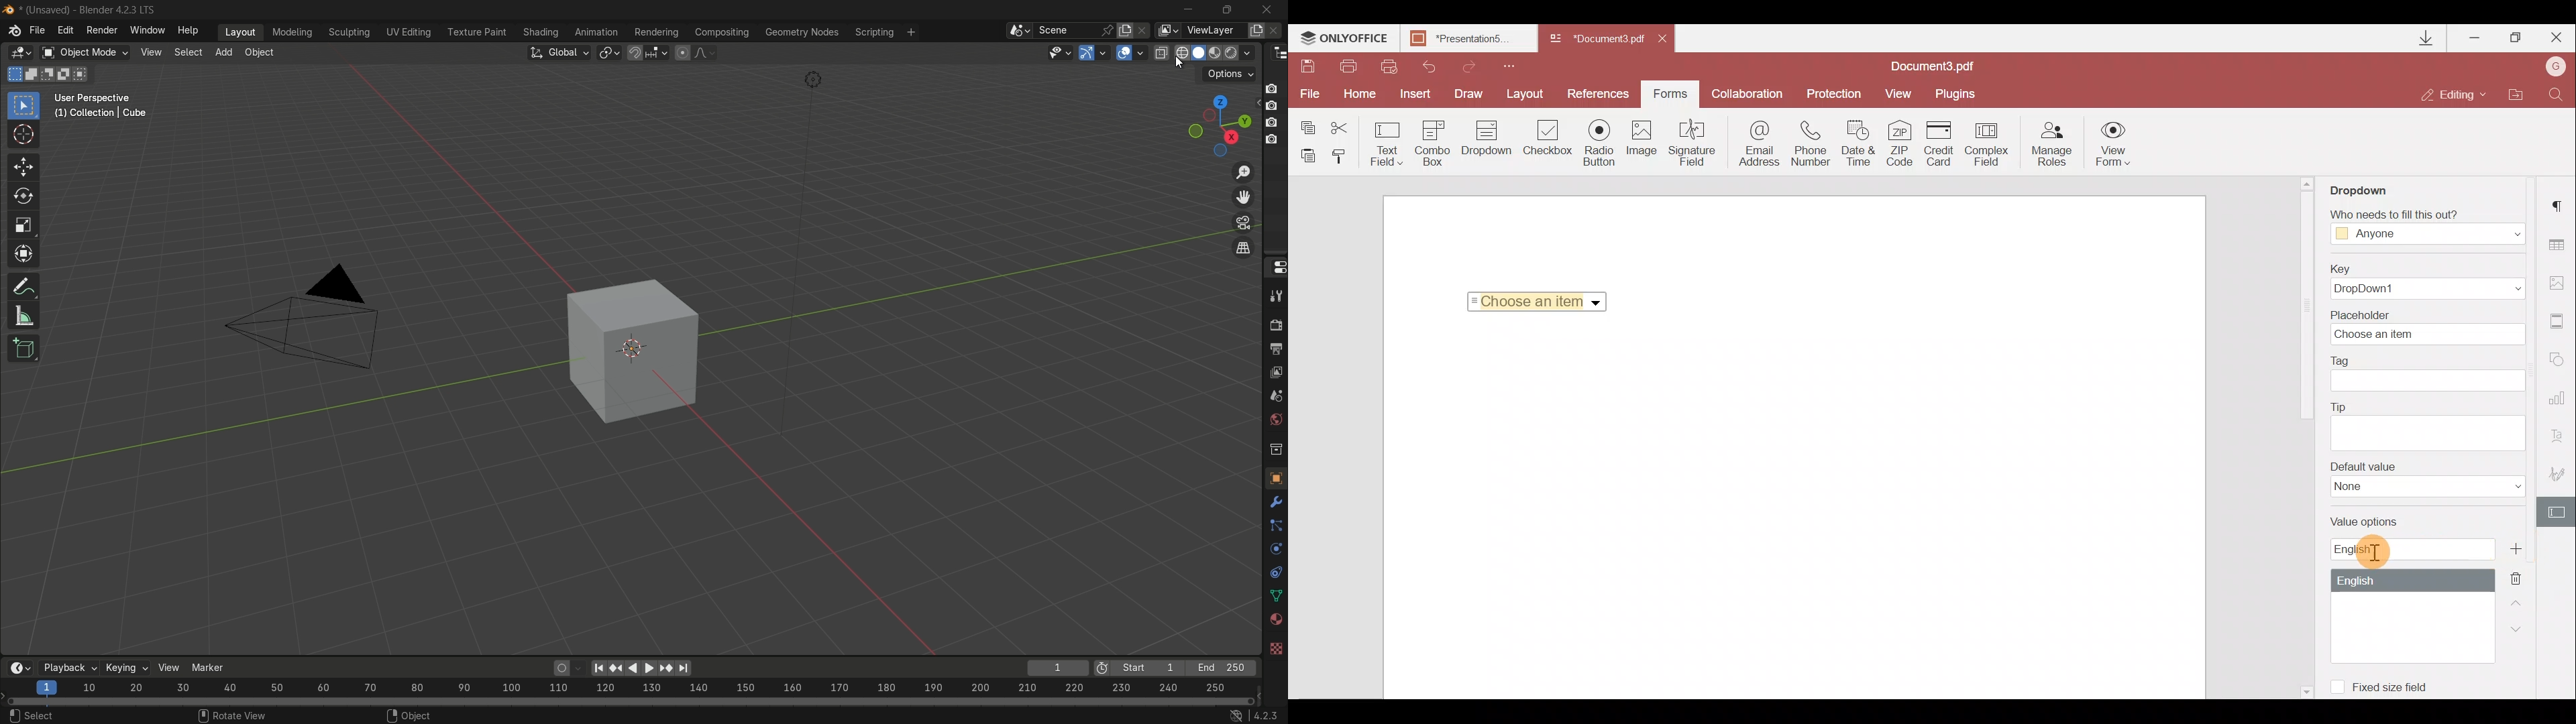  What do you see at coordinates (23, 286) in the screenshot?
I see `annotate` at bounding box center [23, 286].